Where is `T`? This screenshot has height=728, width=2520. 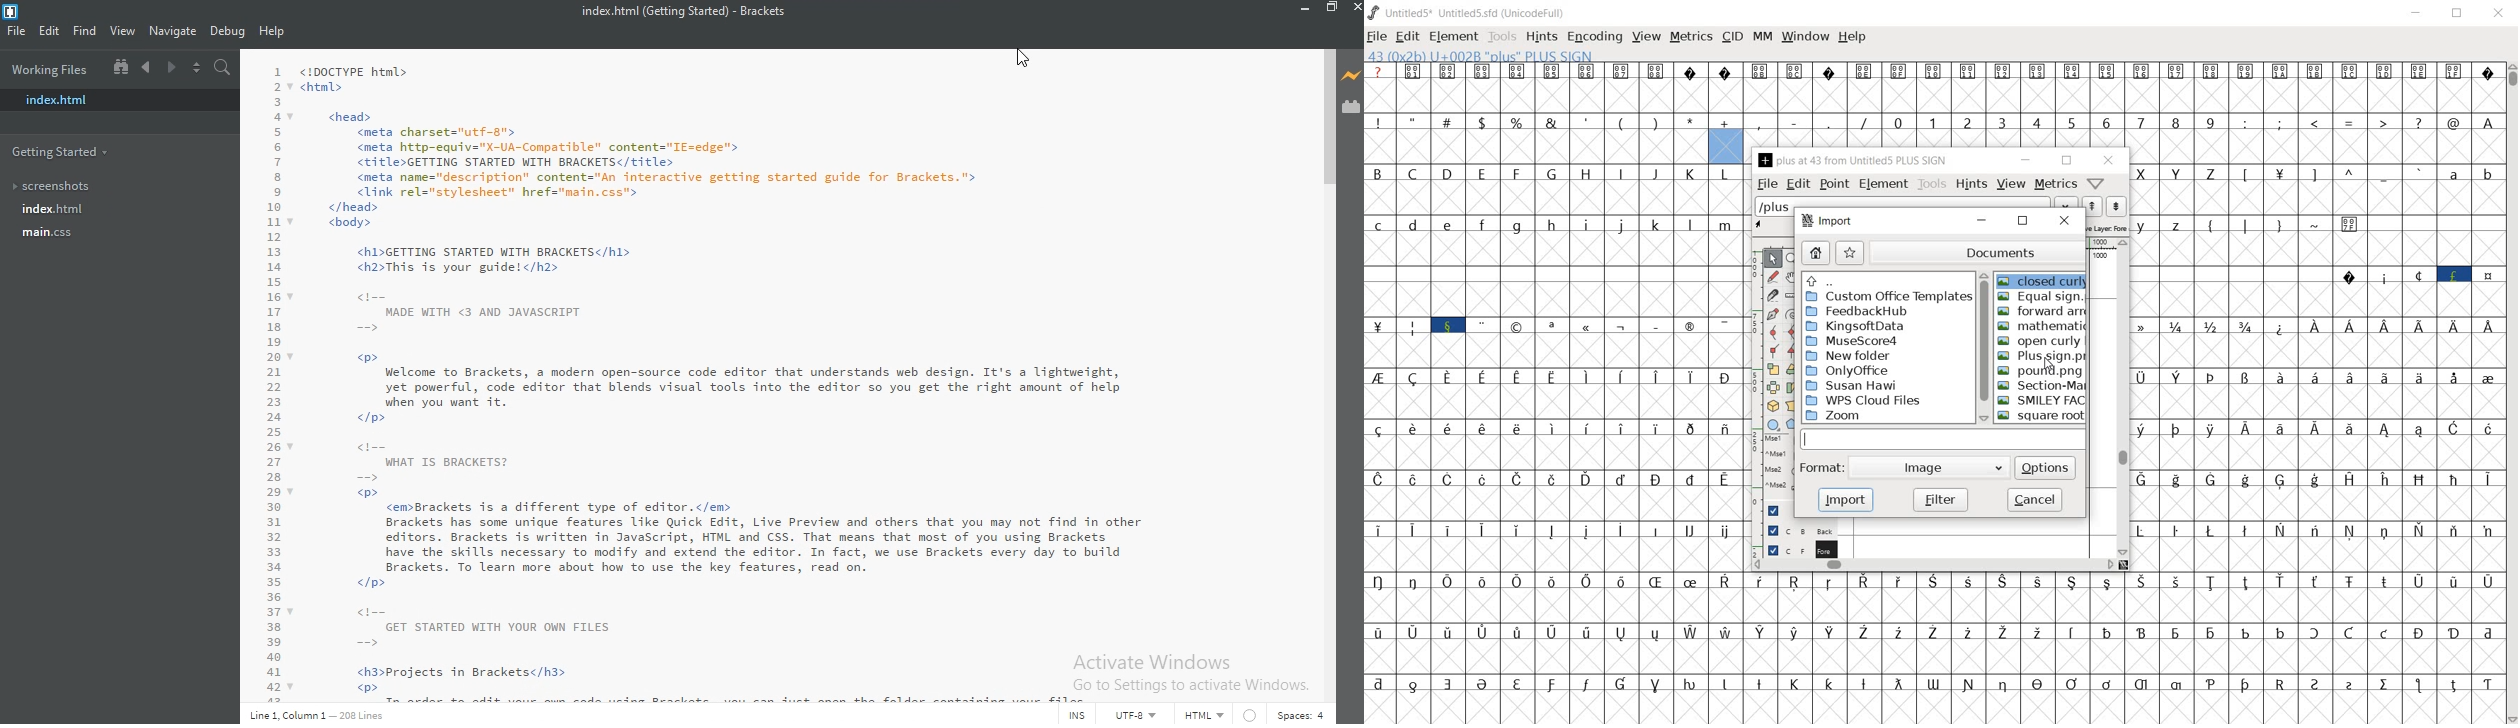 T is located at coordinates (2281, 190).